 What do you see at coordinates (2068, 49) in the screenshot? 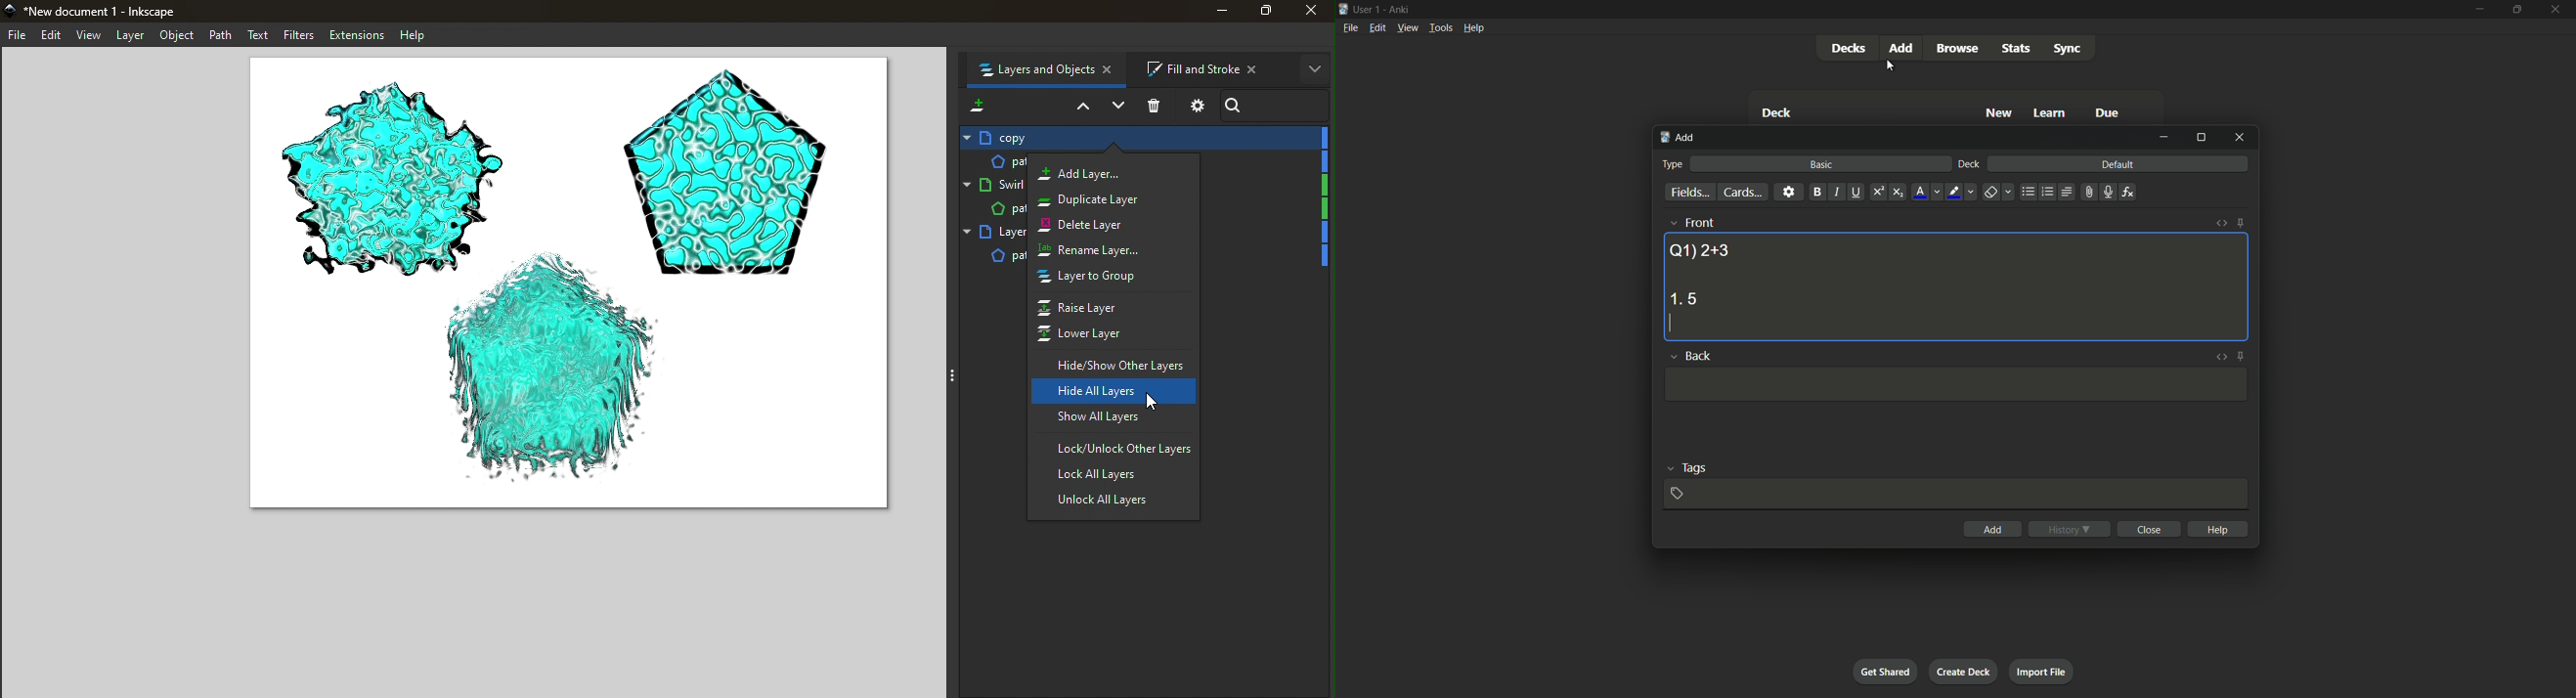
I see `sync` at bounding box center [2068, 49].